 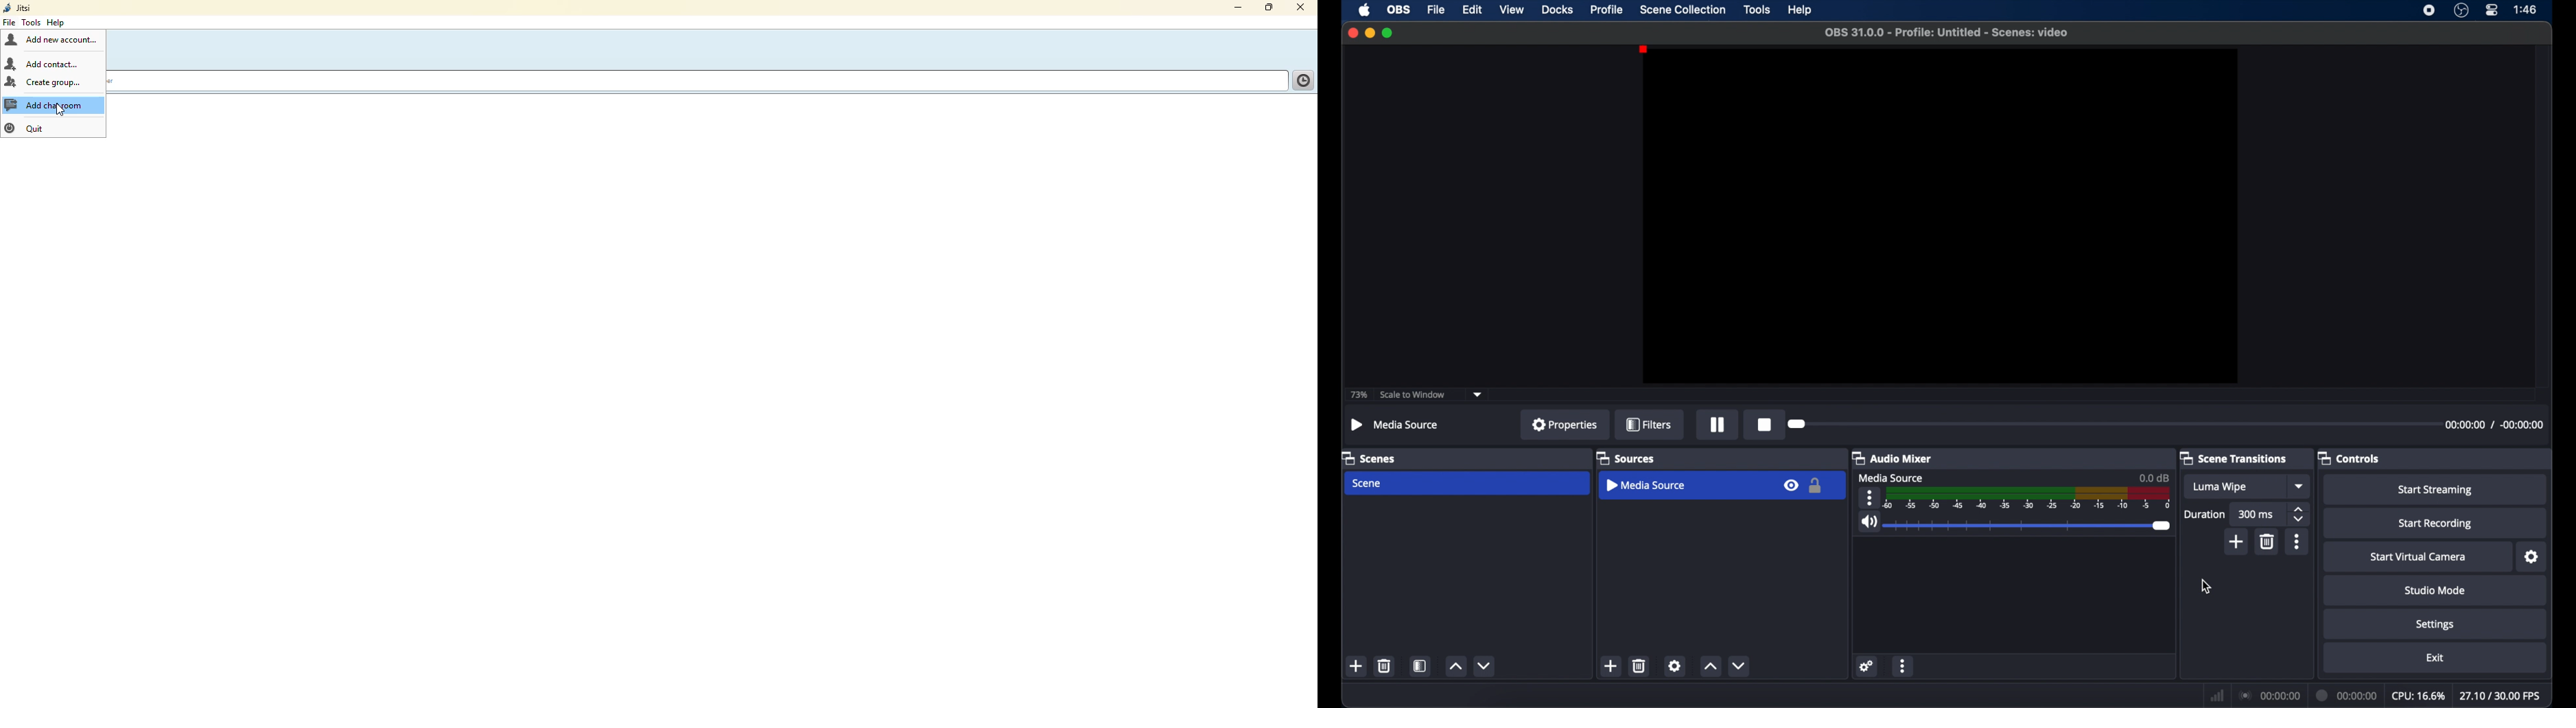 What do you see at coordinates (1399, 10) in the screenshot?
I see `obs` at bounding box center [1399, 10].